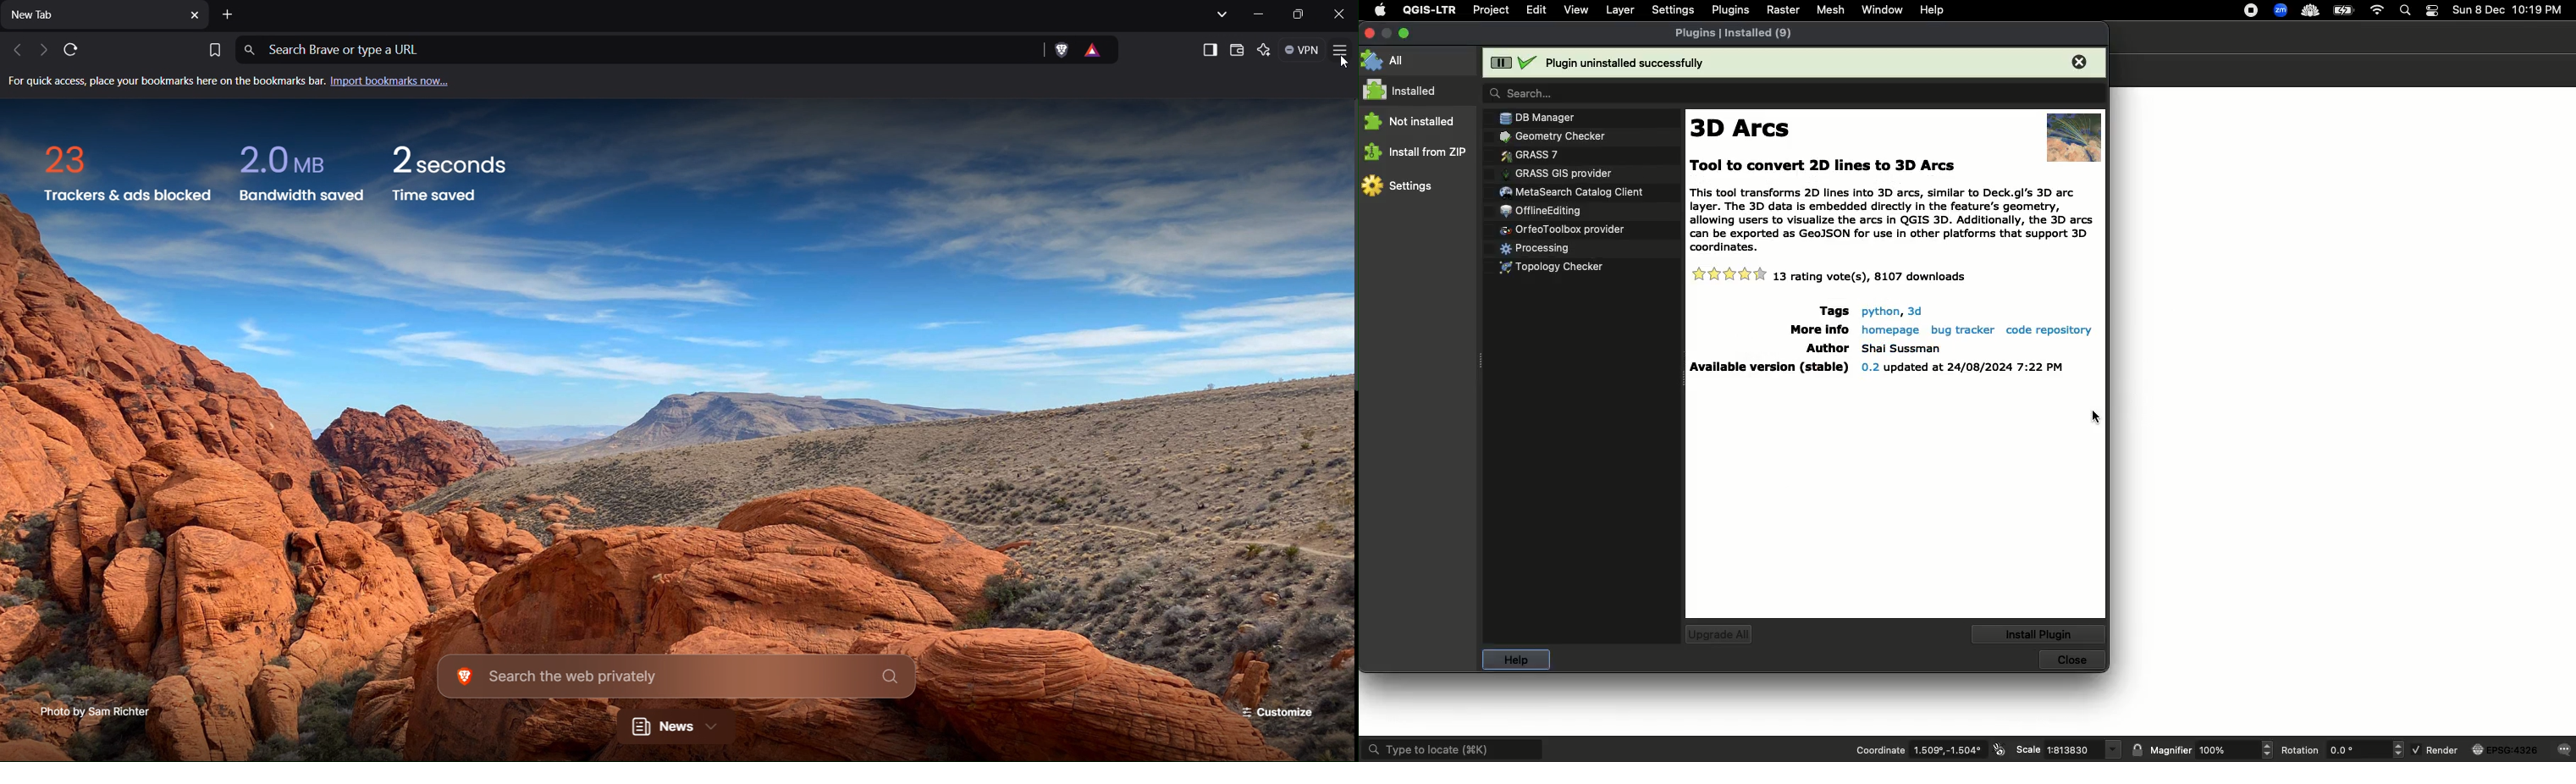  What do you see at coordinates (2297, 10) in the screenshot?
I see `Extensions` at bounding box center [2297, 10].